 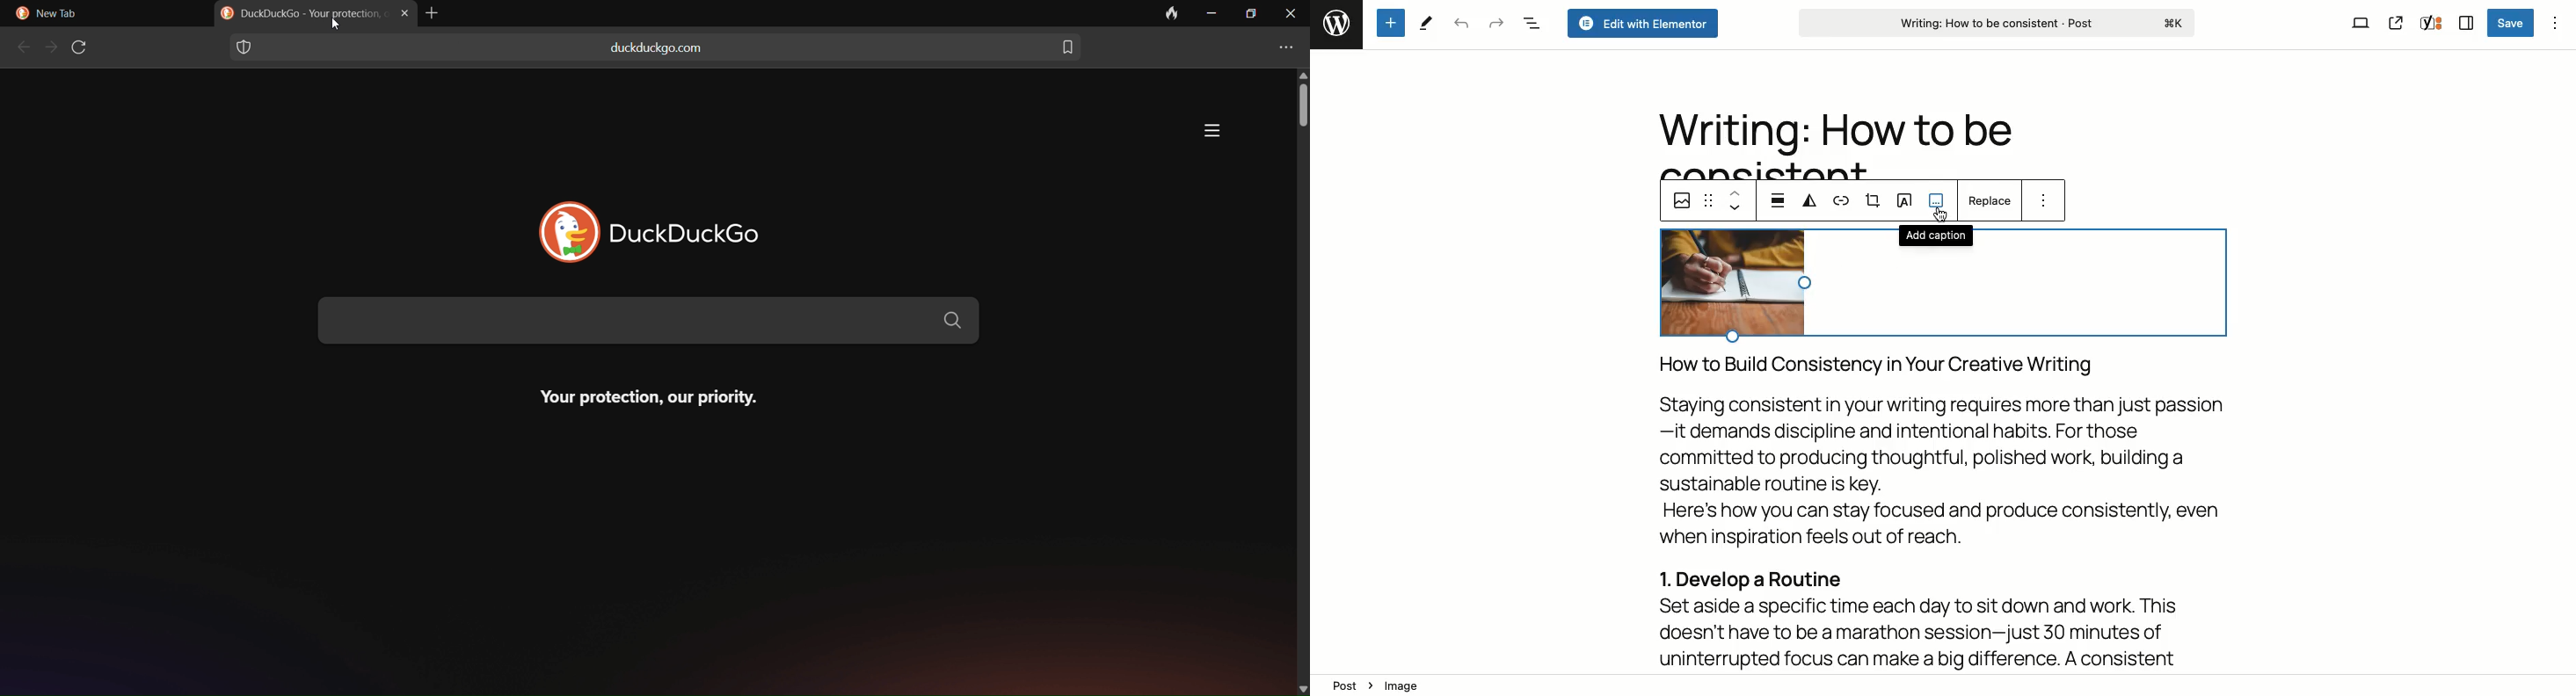 I want to click on Add caption, so click(x=1937, y=205).